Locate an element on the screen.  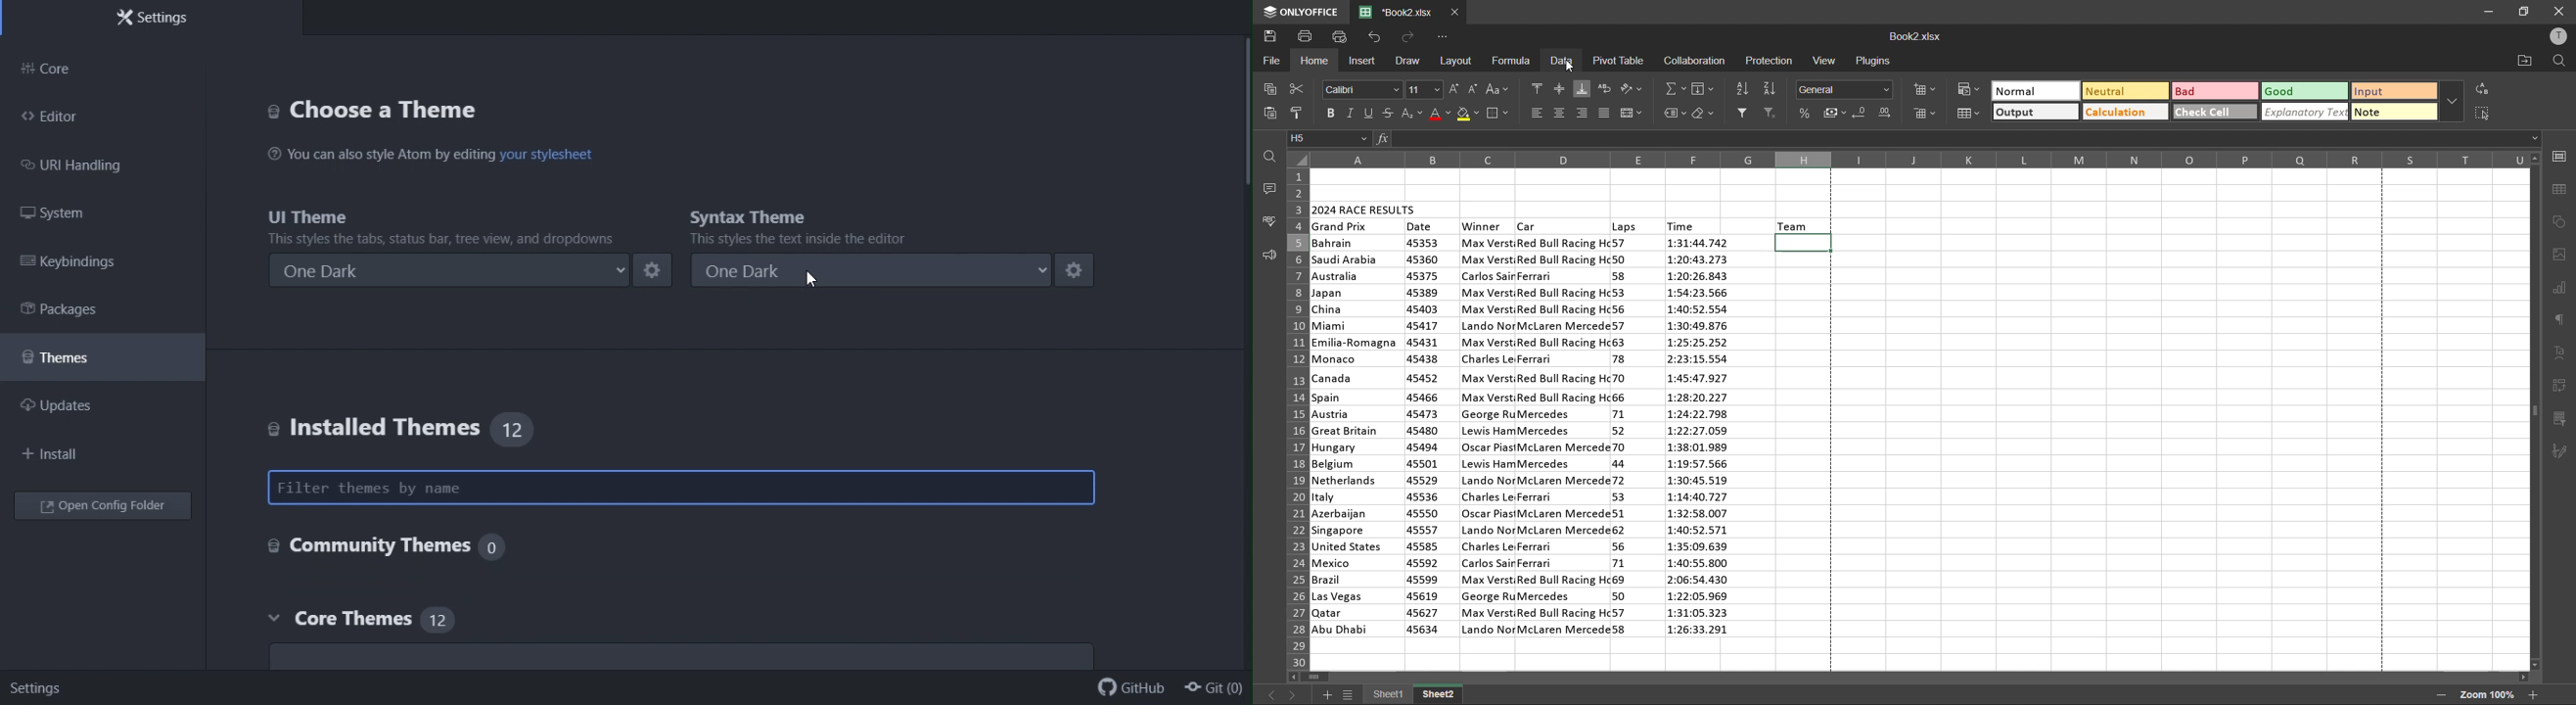
minimize is located at coordinates (2488, 12).